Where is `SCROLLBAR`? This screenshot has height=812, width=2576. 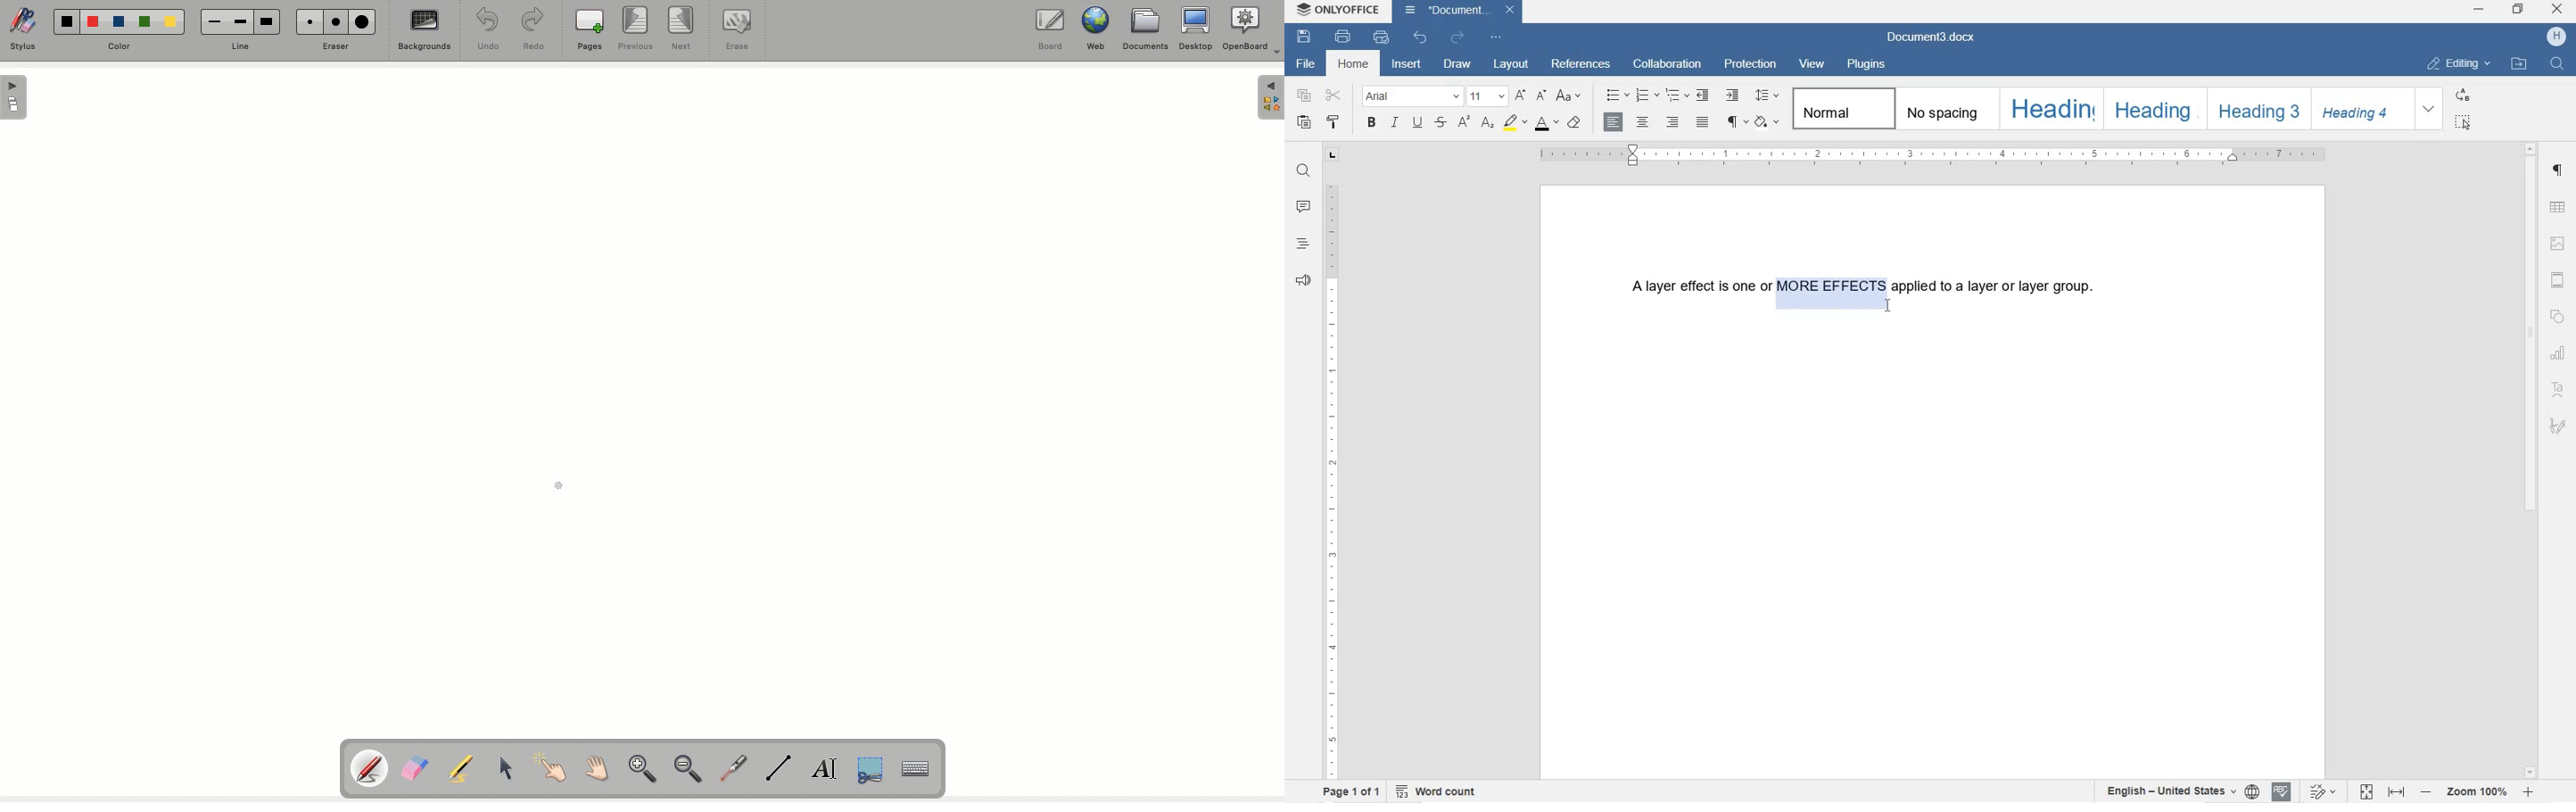 SCROLLBAR is located at coordinates (2531, 460).